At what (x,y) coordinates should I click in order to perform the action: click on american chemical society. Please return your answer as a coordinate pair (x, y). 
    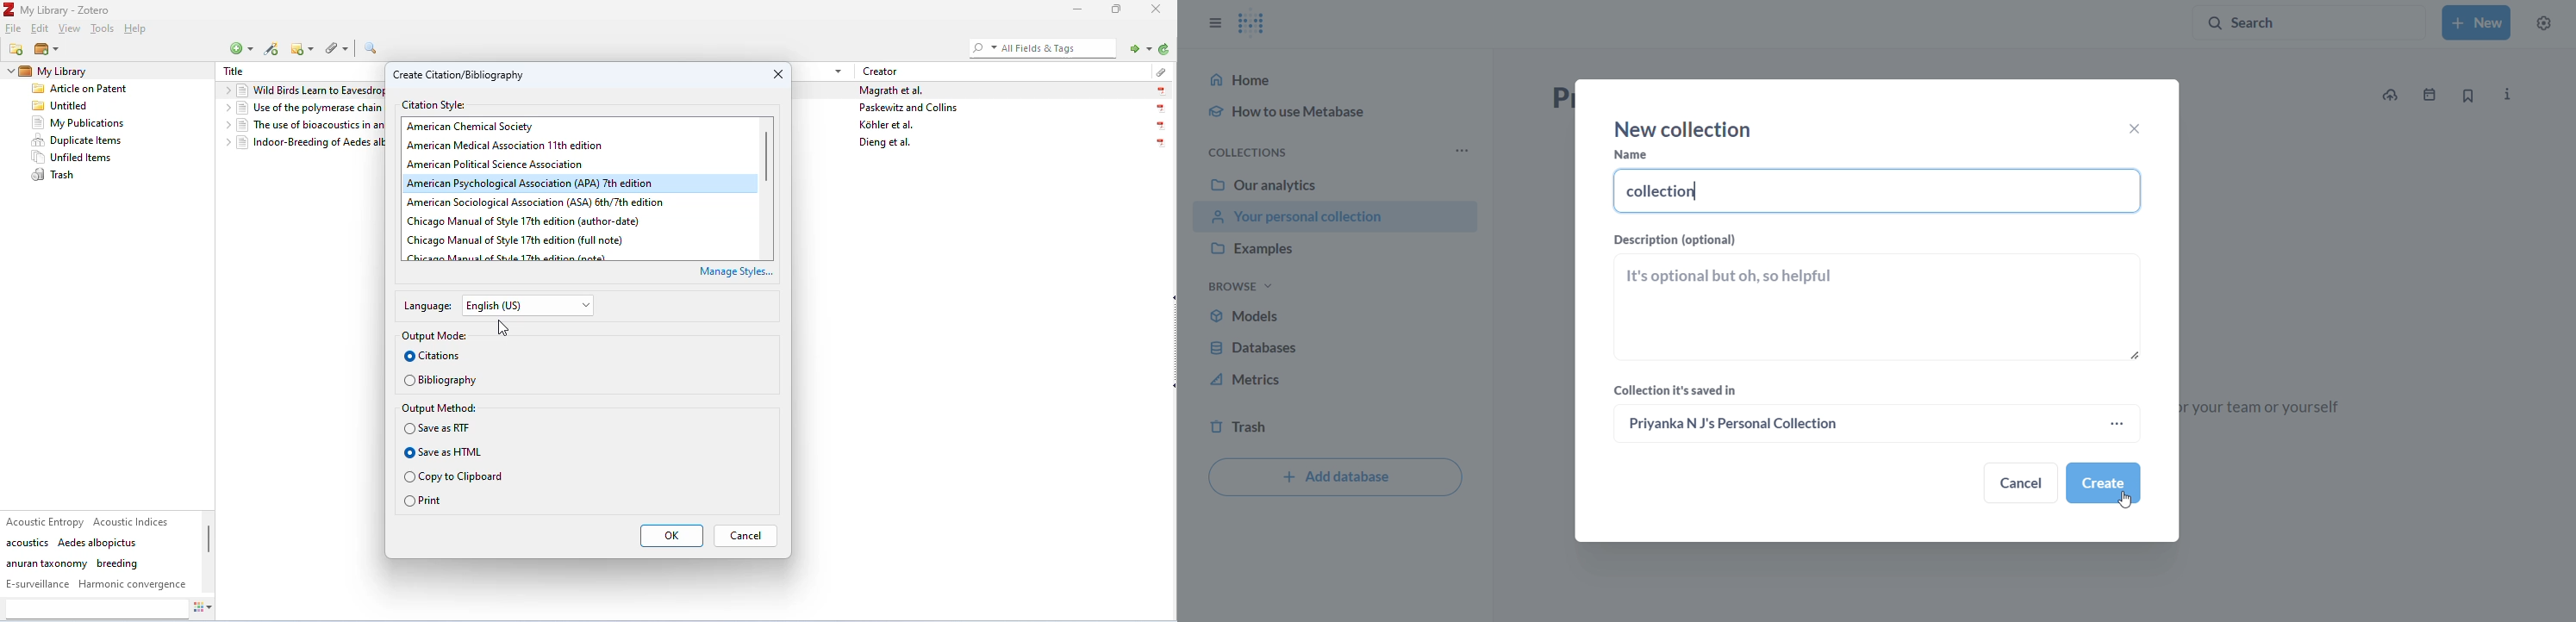
    Looking at the image, I should click on (478, 127).